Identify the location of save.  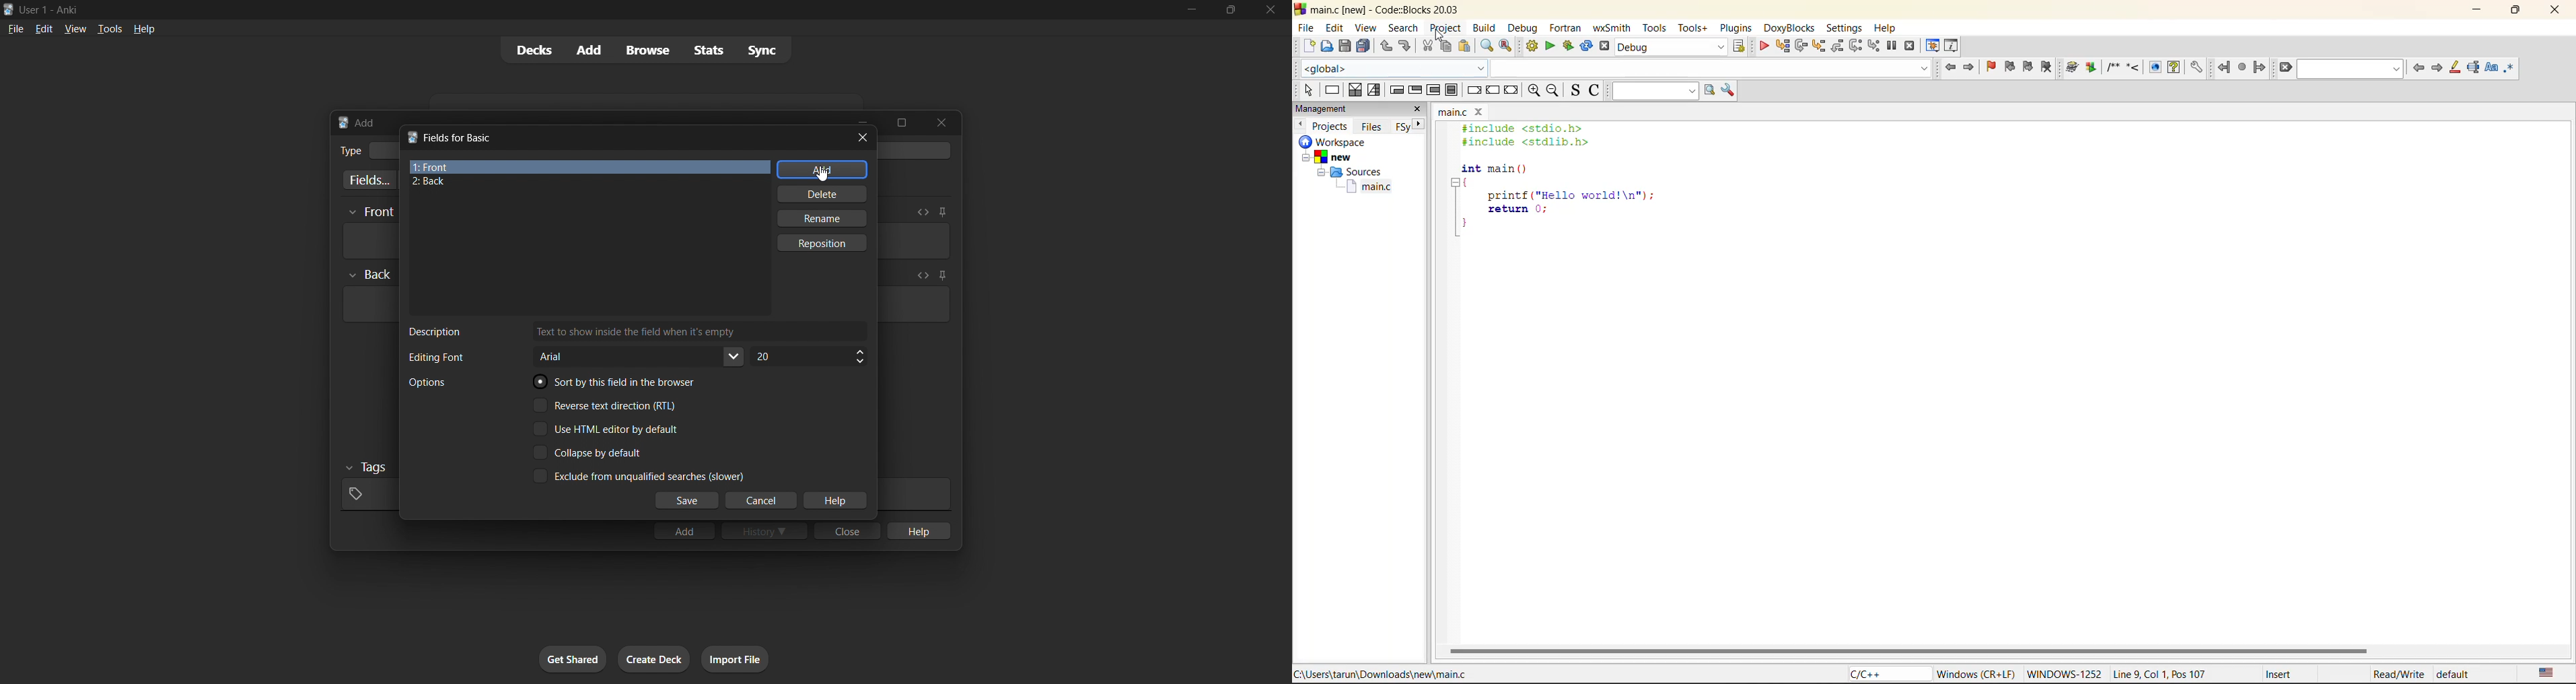
(687, 501).